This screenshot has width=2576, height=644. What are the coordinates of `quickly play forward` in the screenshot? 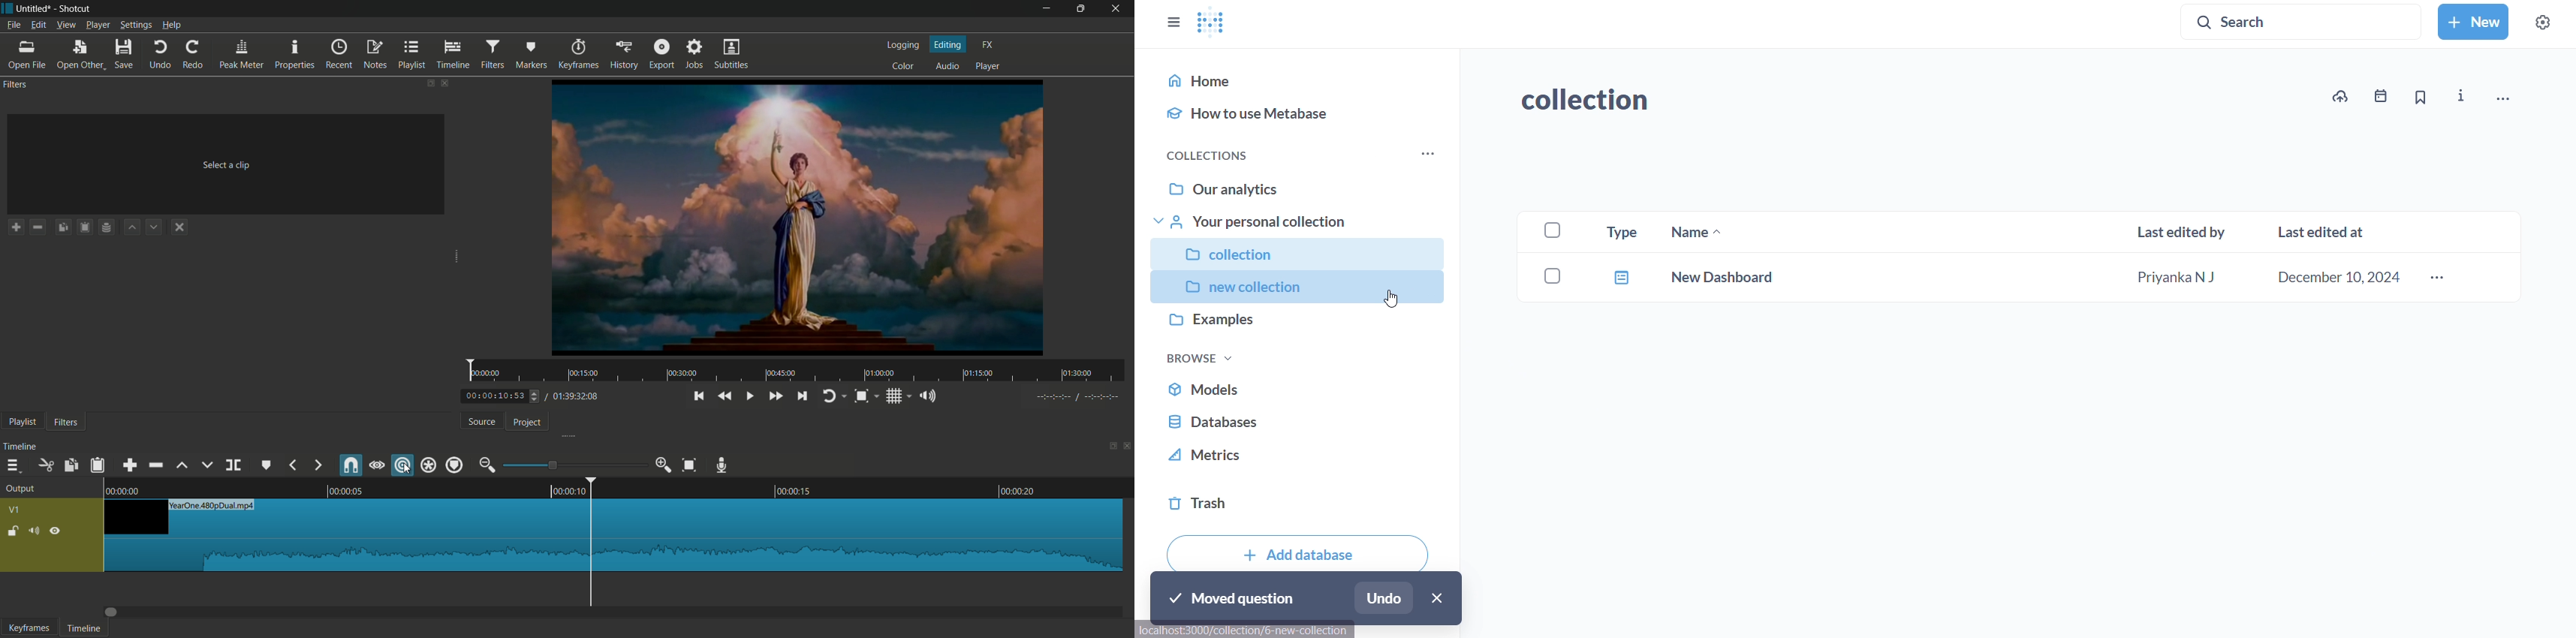 It's located at (777, 396).